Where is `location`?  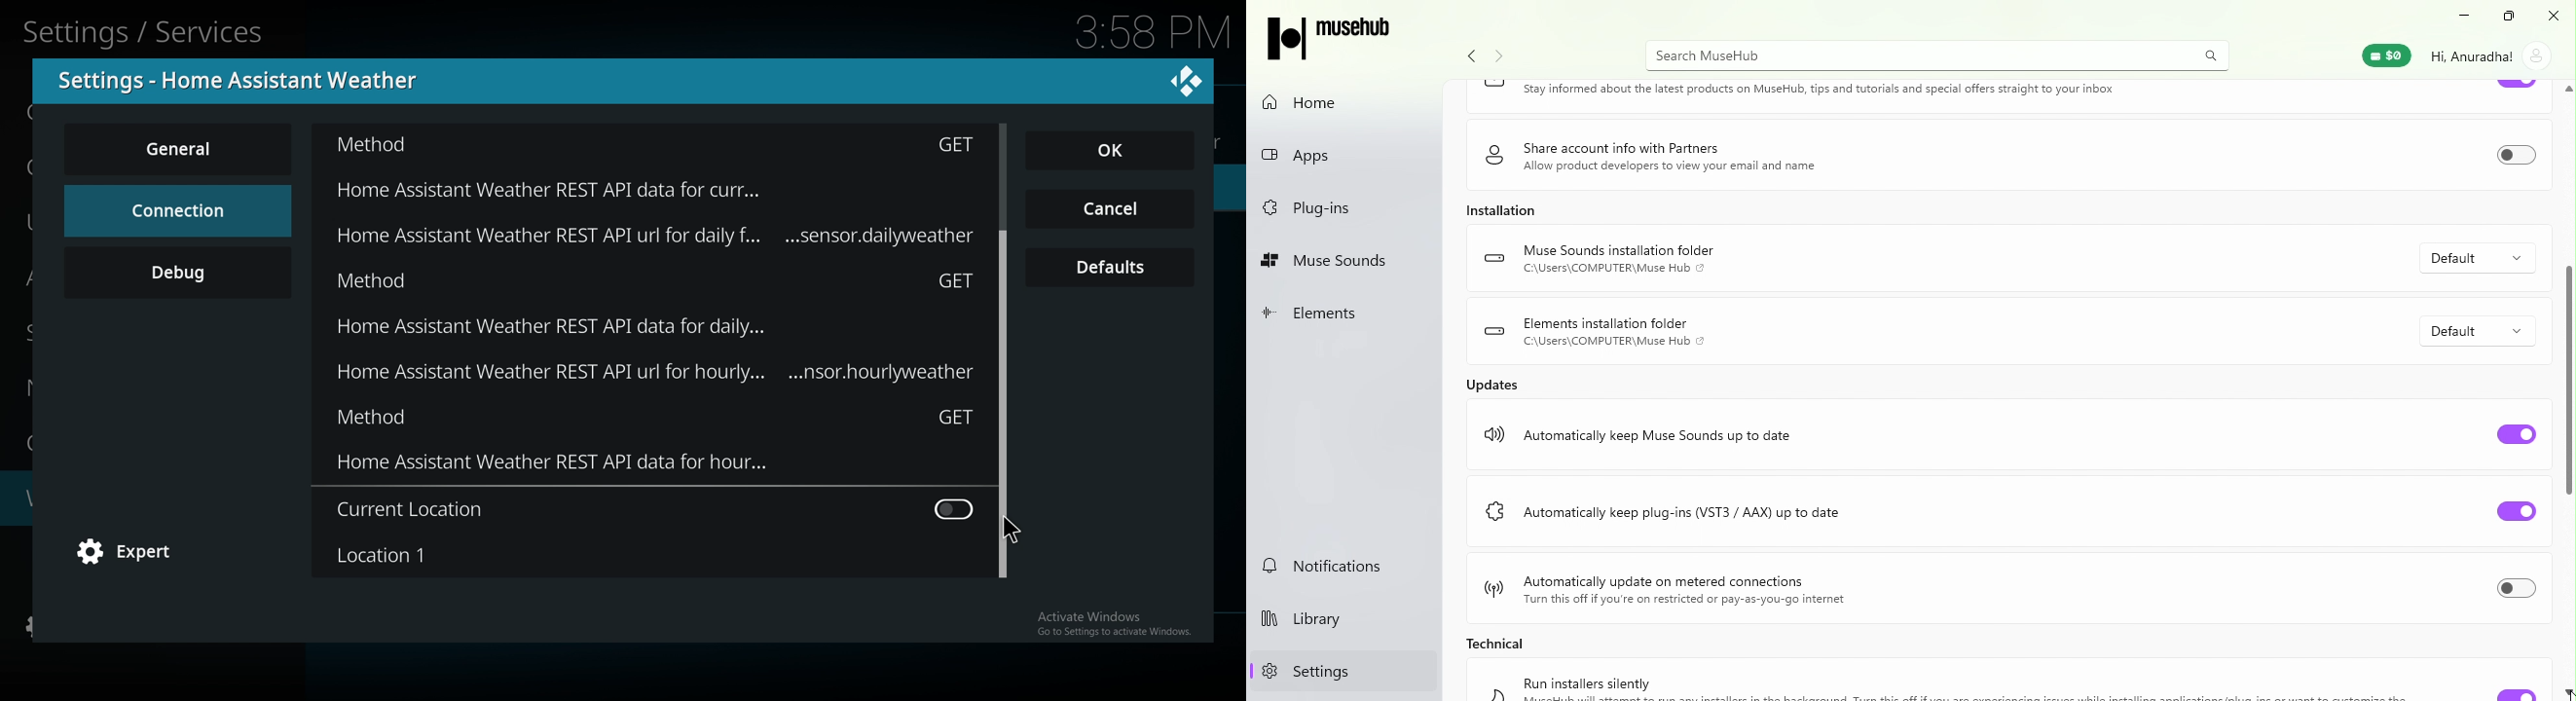
location is located at coordinates (648, 555).